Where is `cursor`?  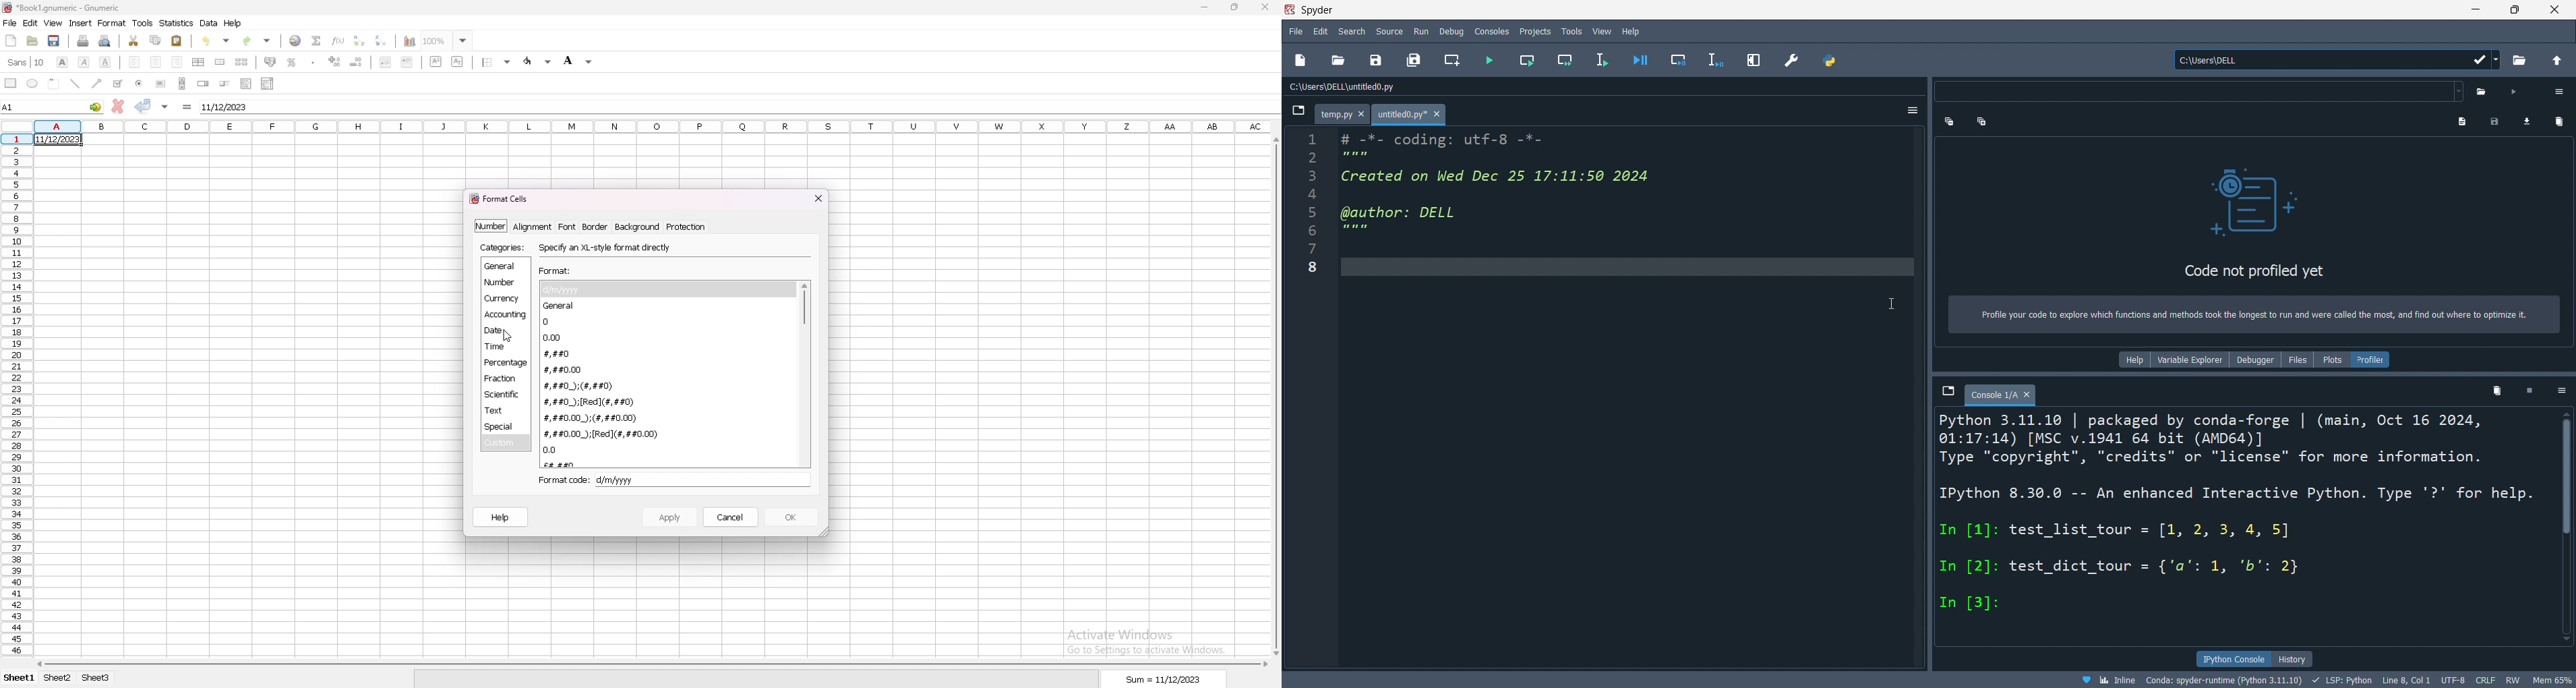
cursor is located at coordinates (505, 339).